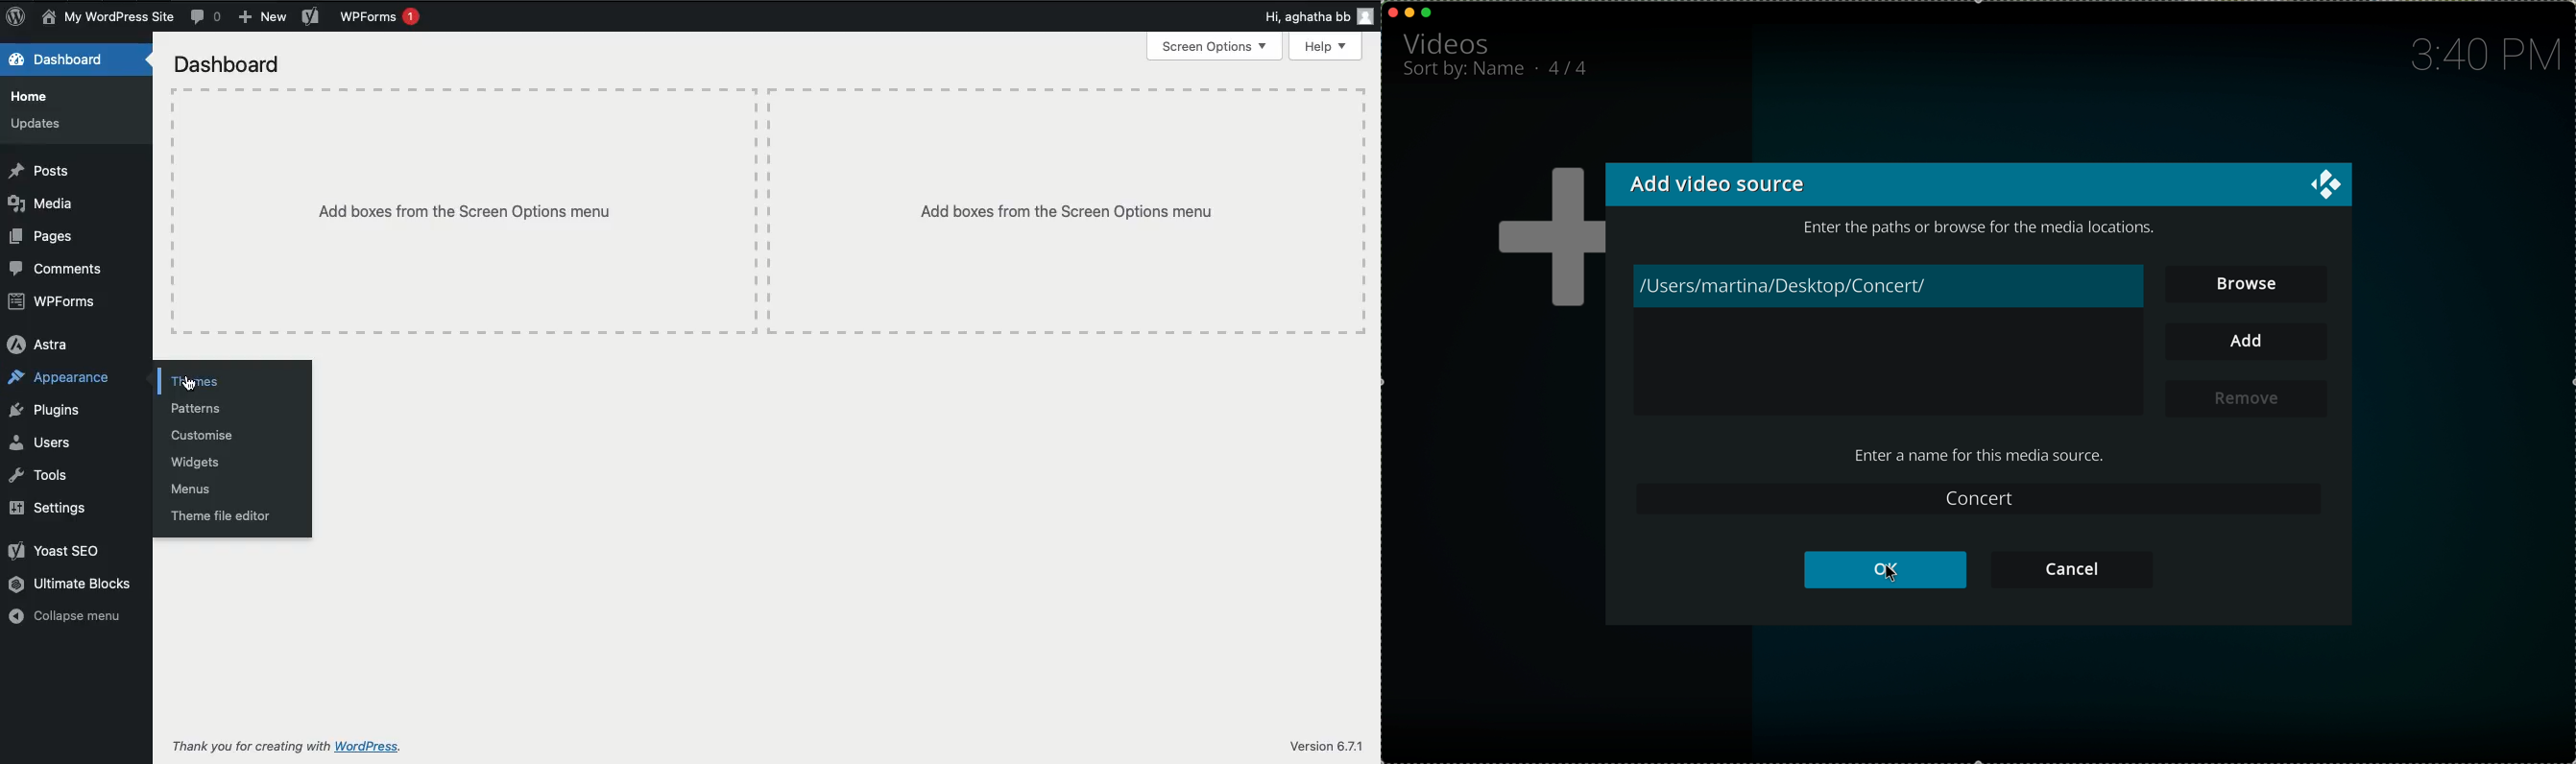 Image resolution: width=2576 pixels, height=784 pixels. Describe the element at coordinates (1546, 239) in the screenshot. I see `plus icon` at that location.